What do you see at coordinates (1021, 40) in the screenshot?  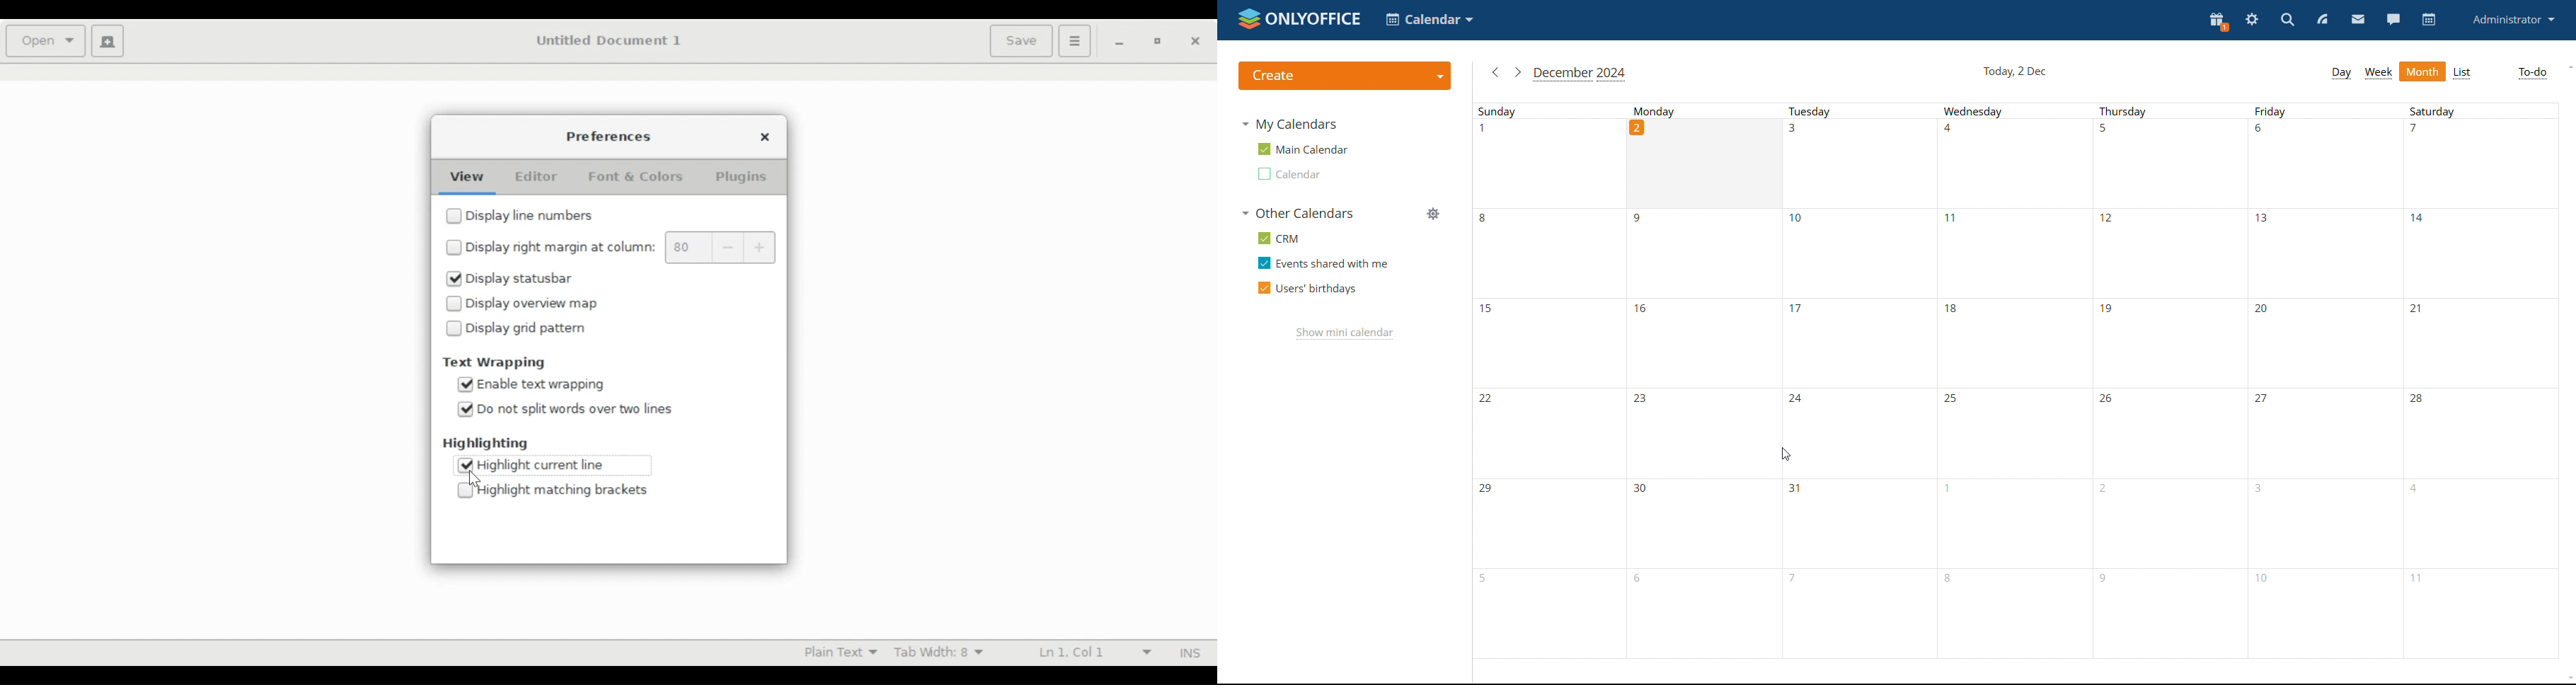 I see `Save` at bounding box center [1021, 40].